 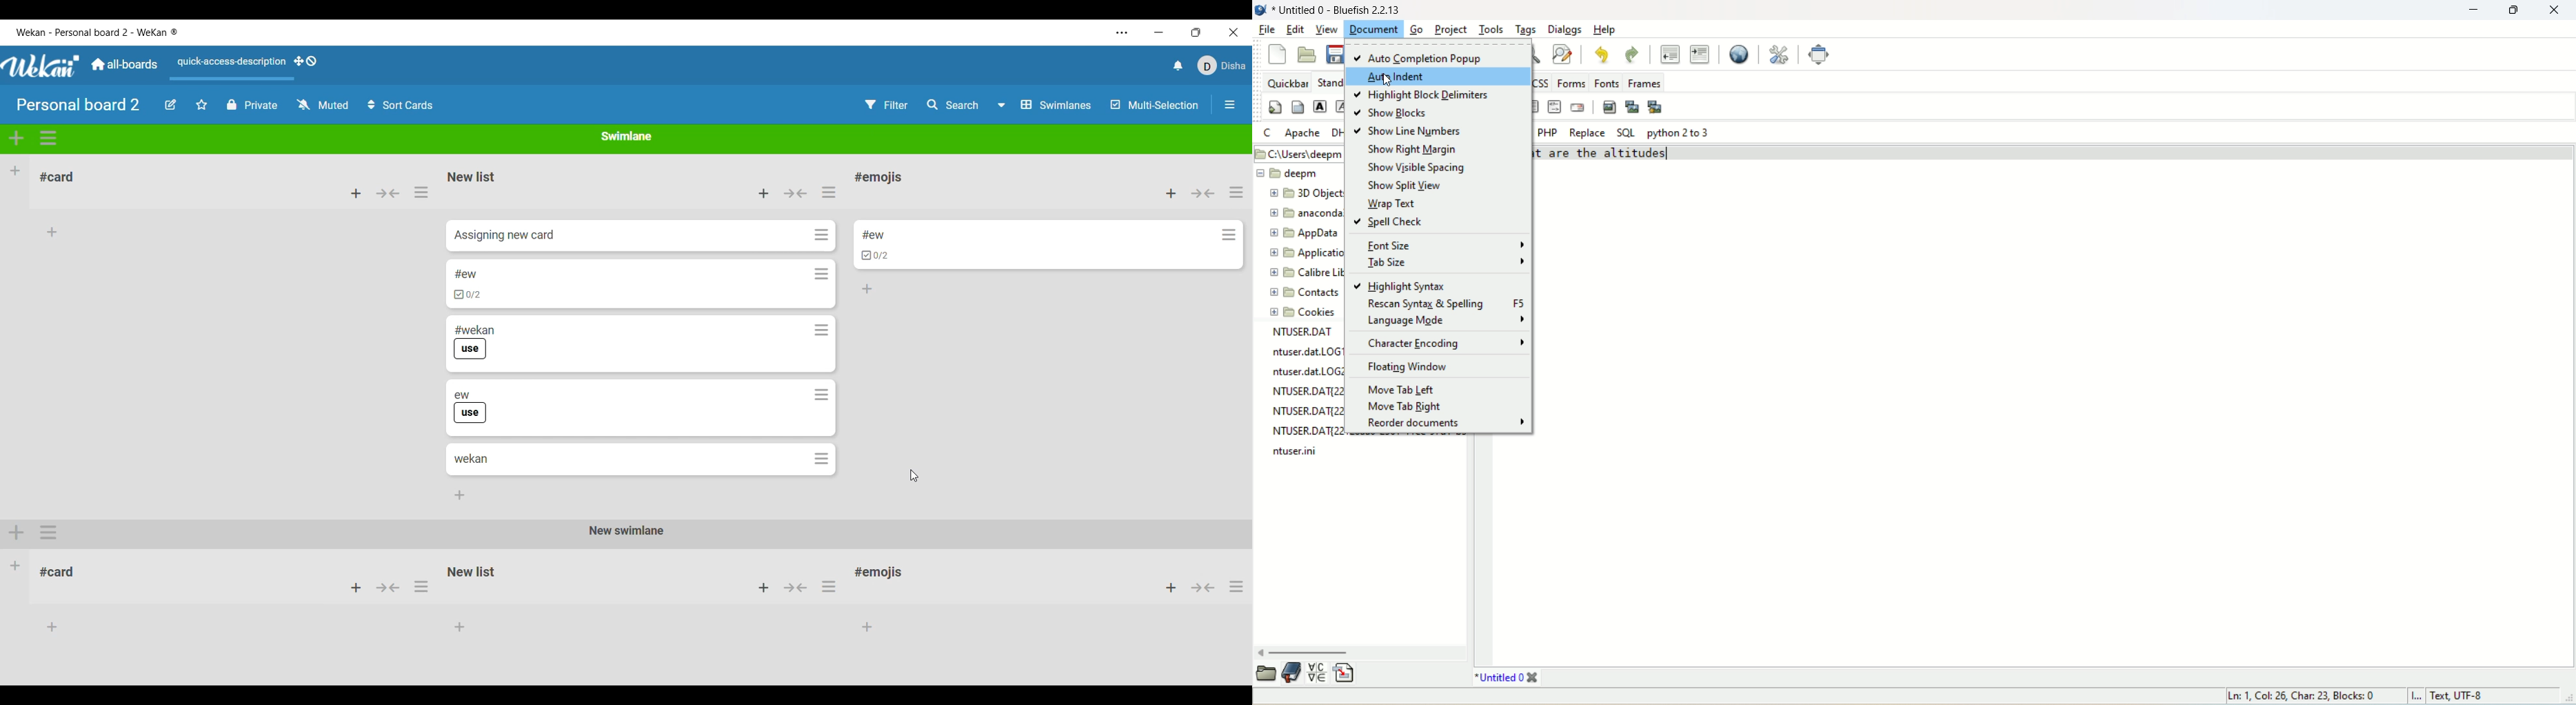 I want to click on Settings and more, so click(x=1122, y=33).